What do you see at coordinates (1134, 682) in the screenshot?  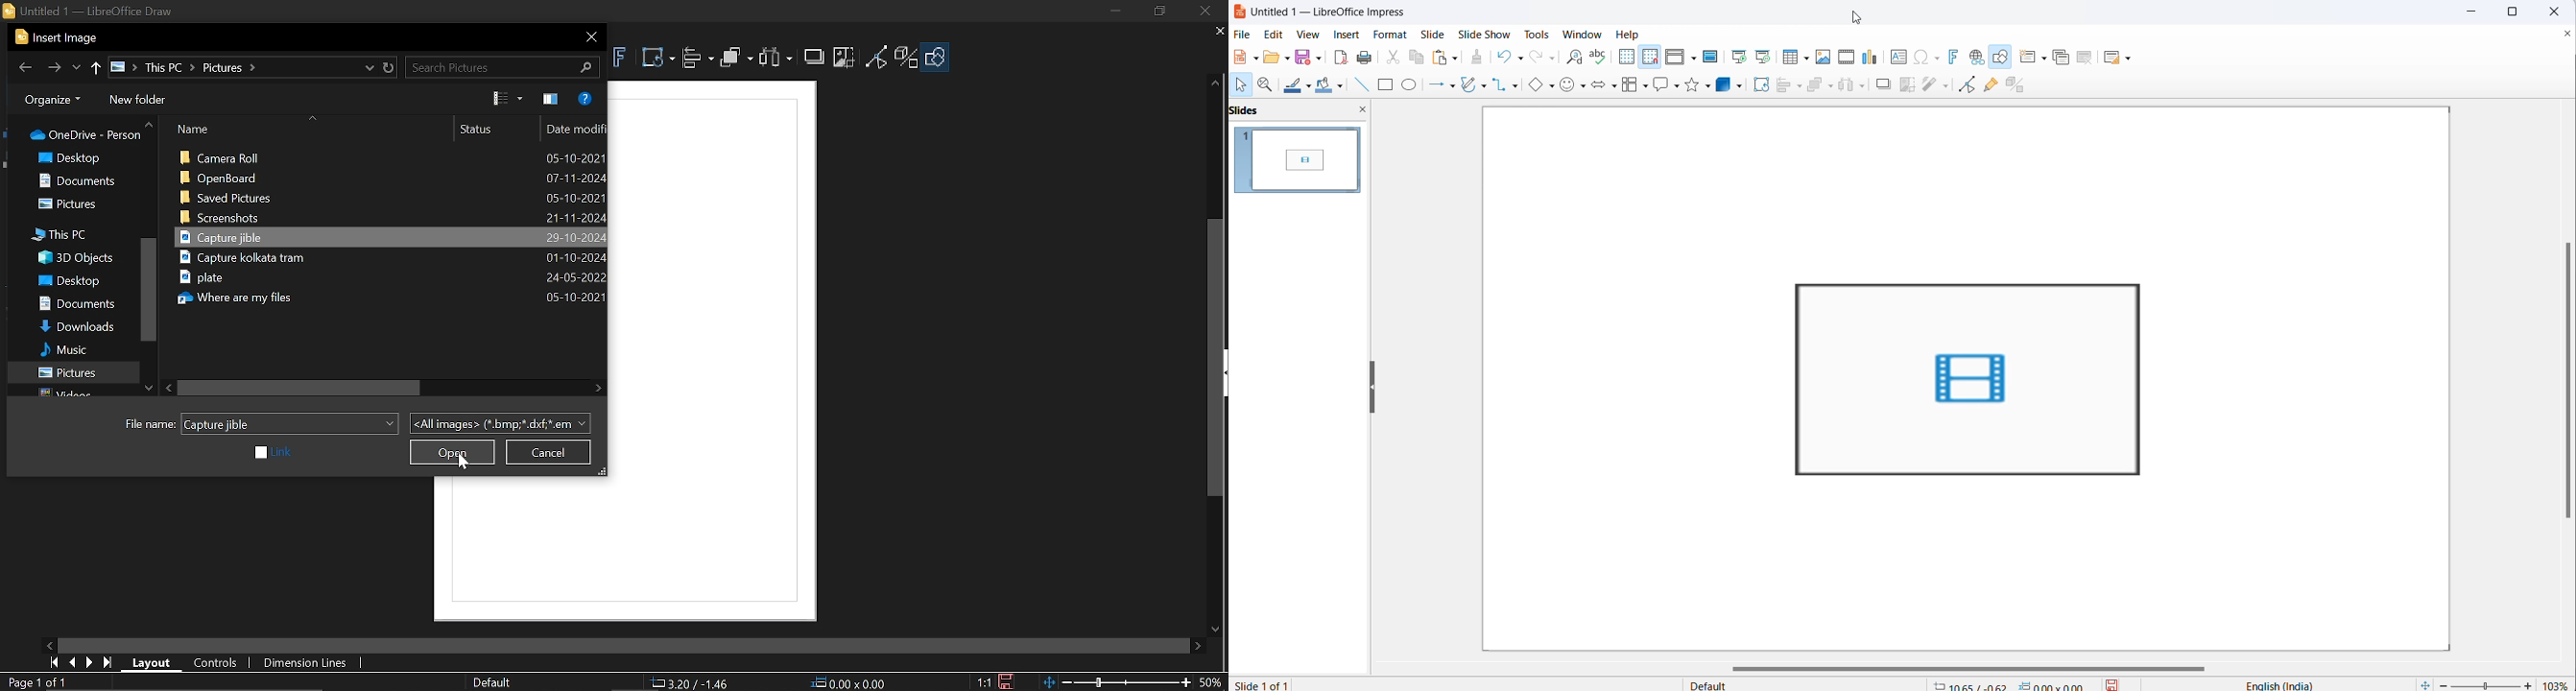 I see `Zoom` at bounding box center [1134, 682].